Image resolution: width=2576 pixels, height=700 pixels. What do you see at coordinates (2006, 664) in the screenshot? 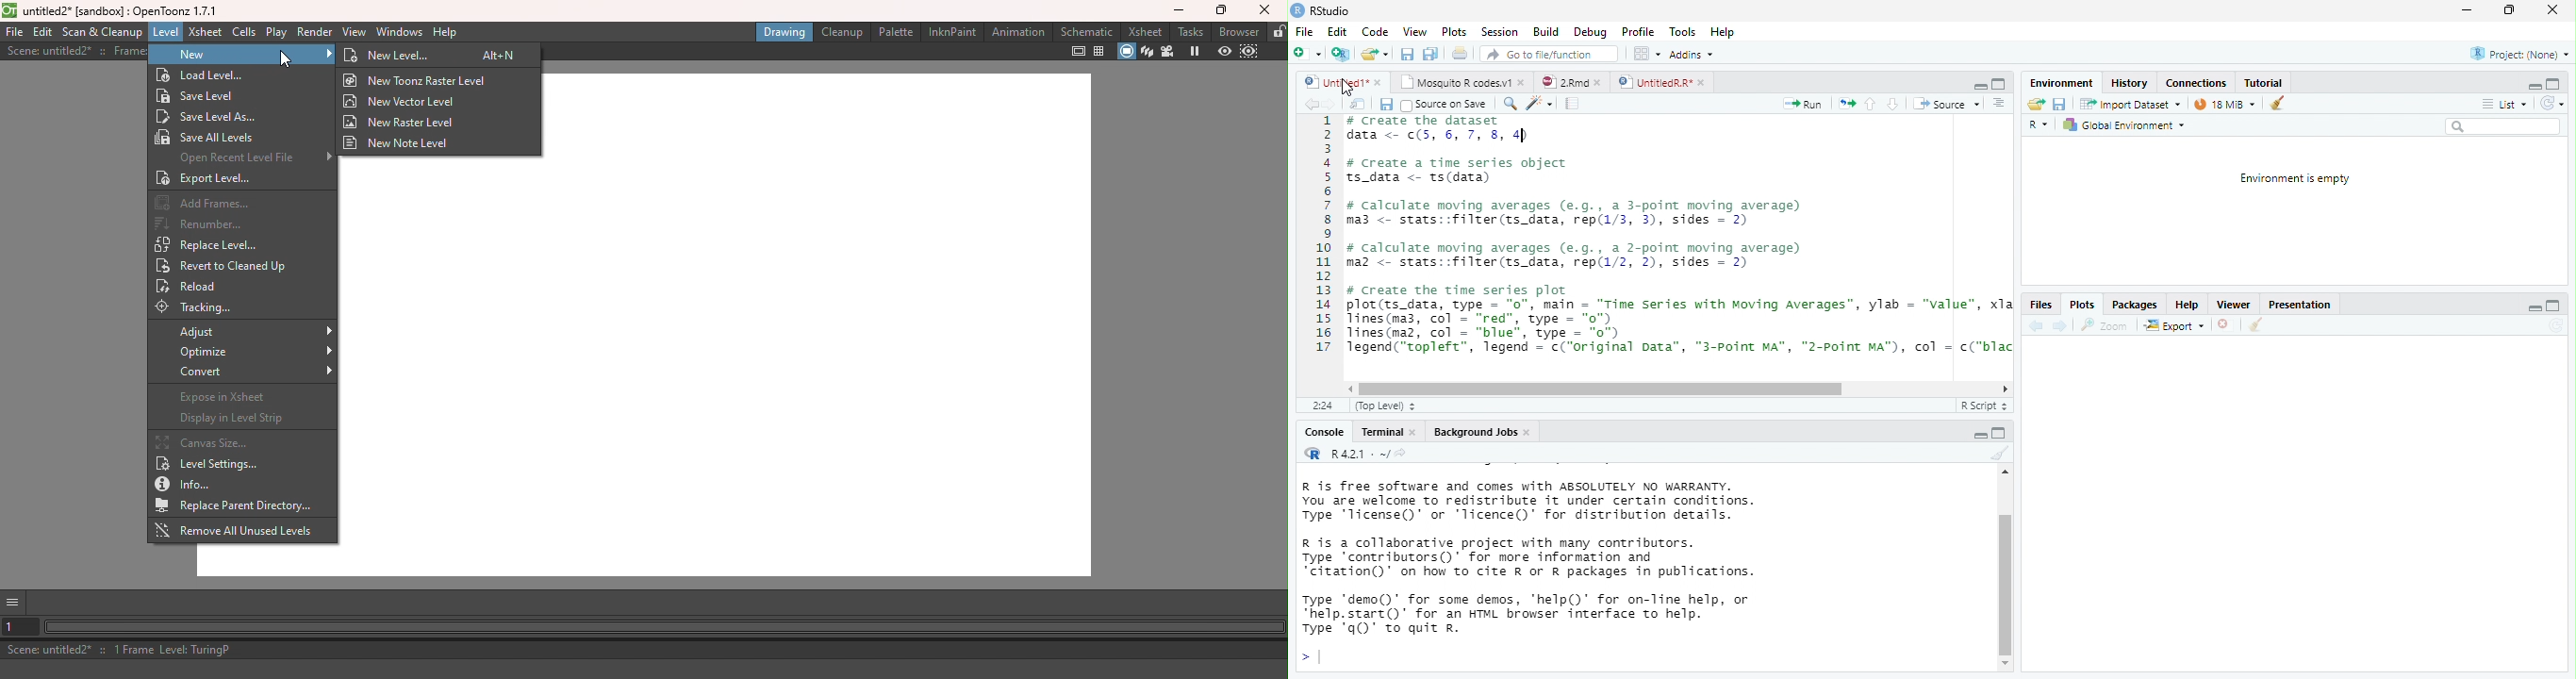
I see `scrollbar down` at bounding box center [2006, 664].